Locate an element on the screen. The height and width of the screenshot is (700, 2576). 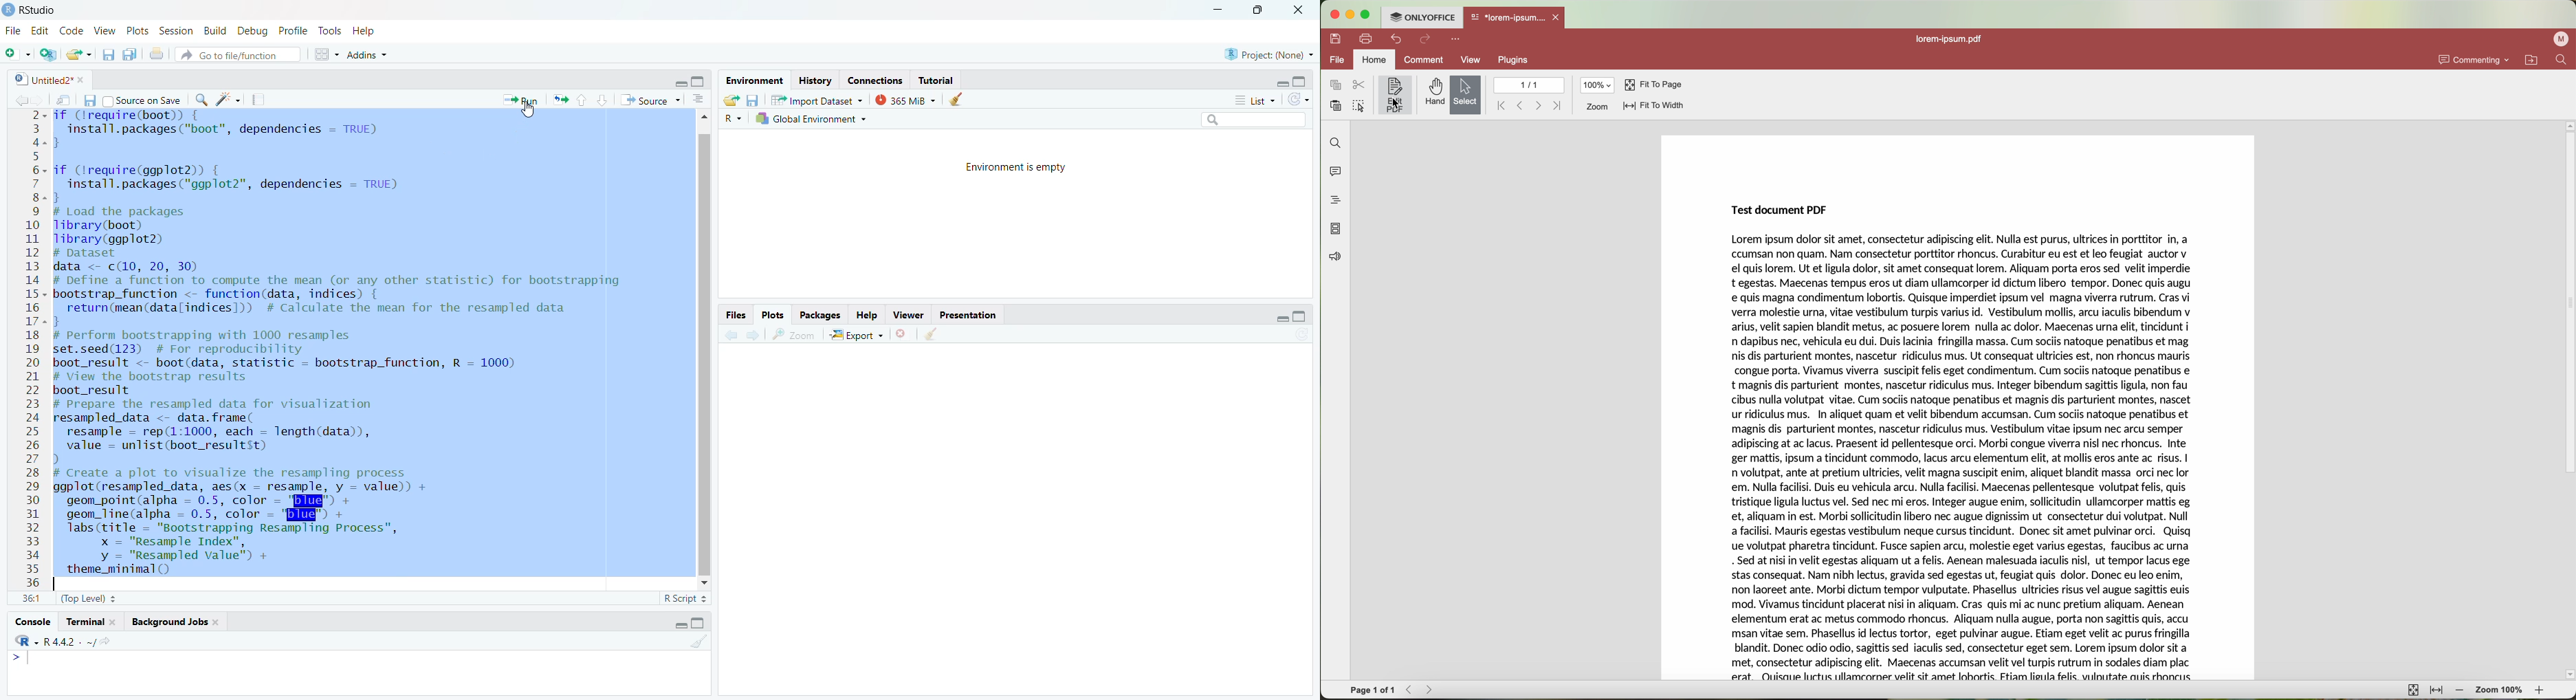
List  is located at coordinates (1251, 99).